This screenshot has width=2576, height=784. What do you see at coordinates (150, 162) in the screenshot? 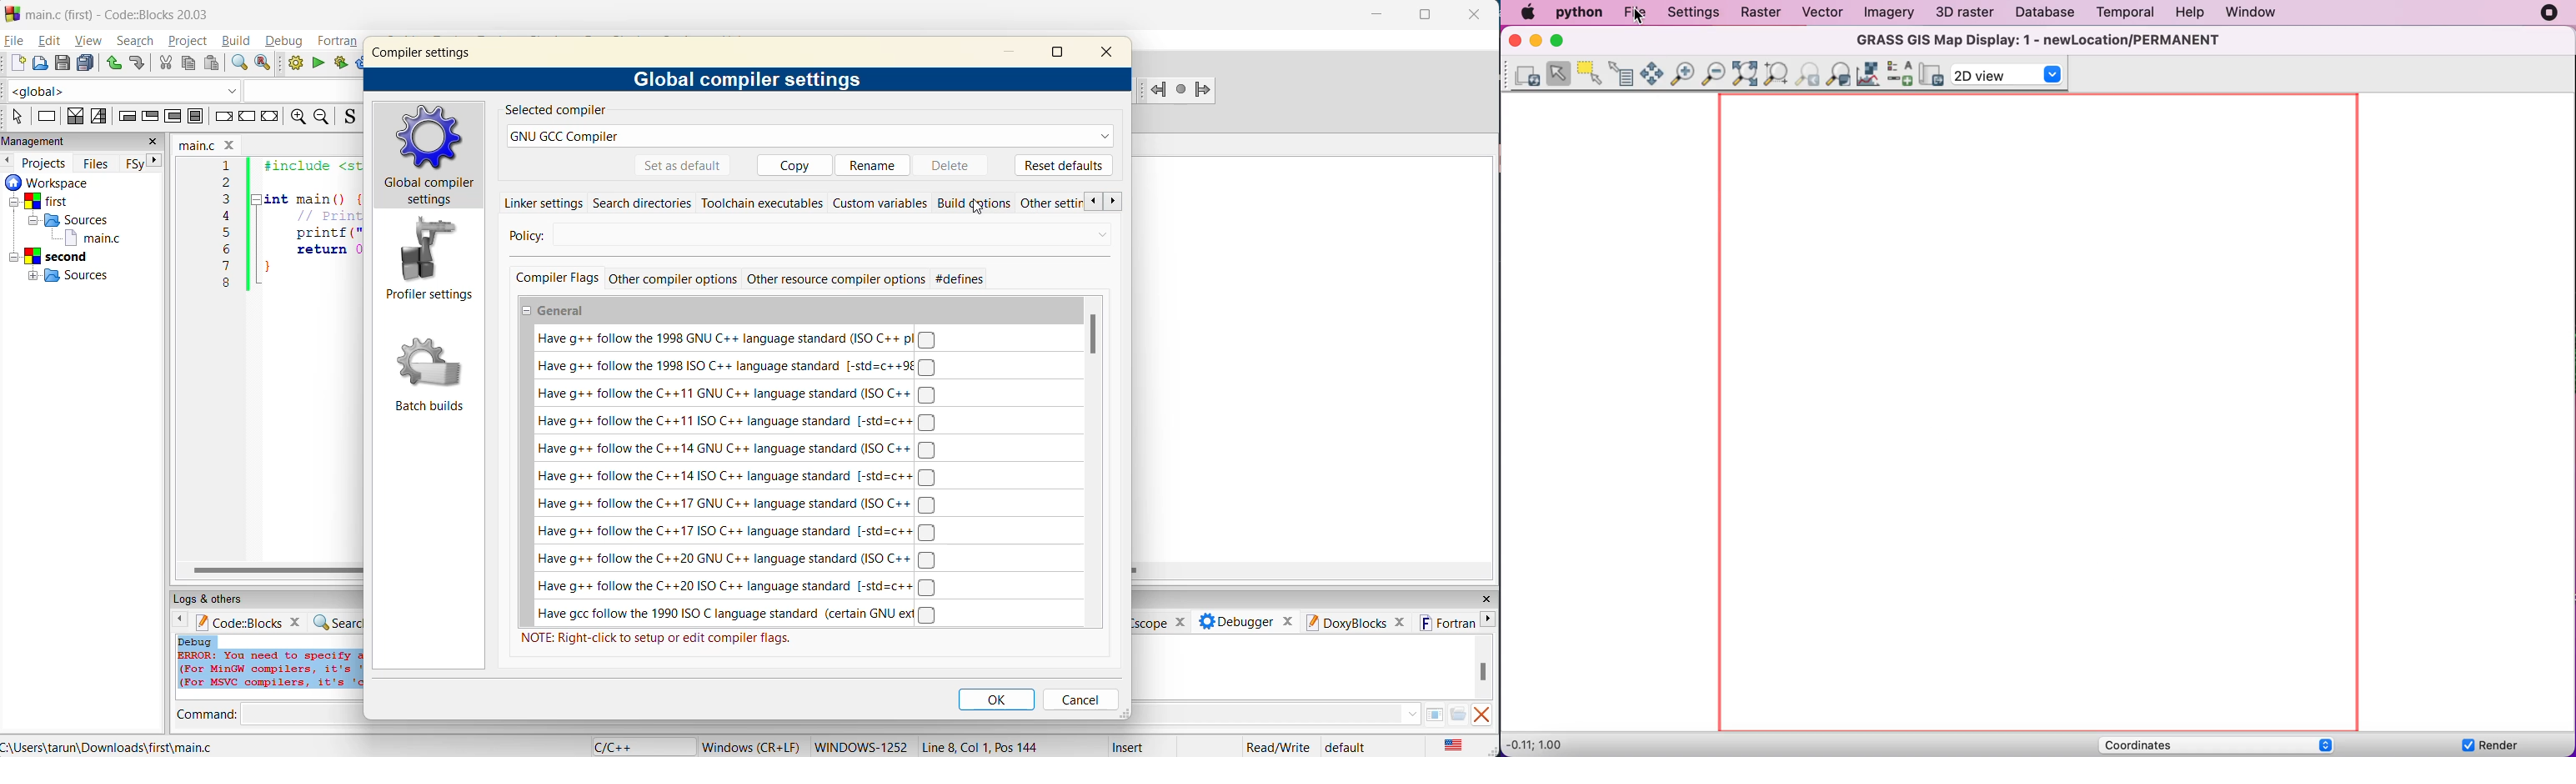
I see `next` at bounding box center [150, 162].